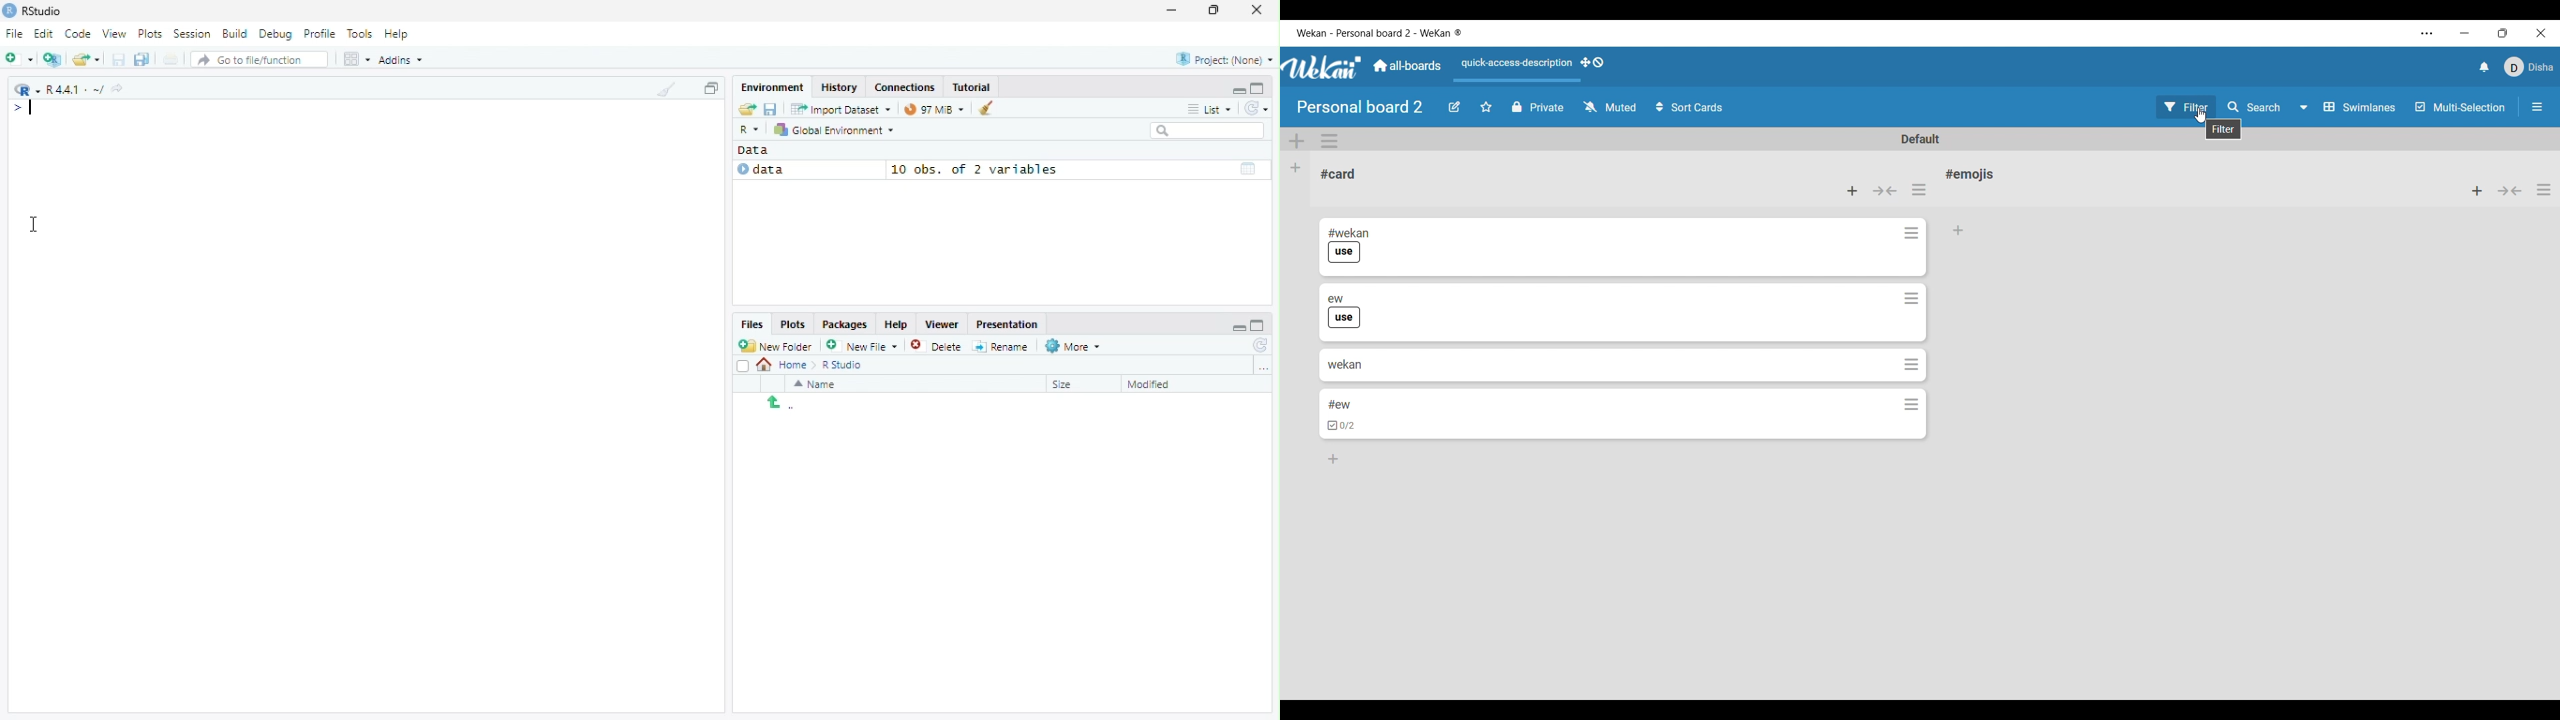 This screenshot has height=728, width=2576. What do you see at coordinates (1260, 88) in the screenshot?
I see `maximize` at bounding box center [1260, 88].